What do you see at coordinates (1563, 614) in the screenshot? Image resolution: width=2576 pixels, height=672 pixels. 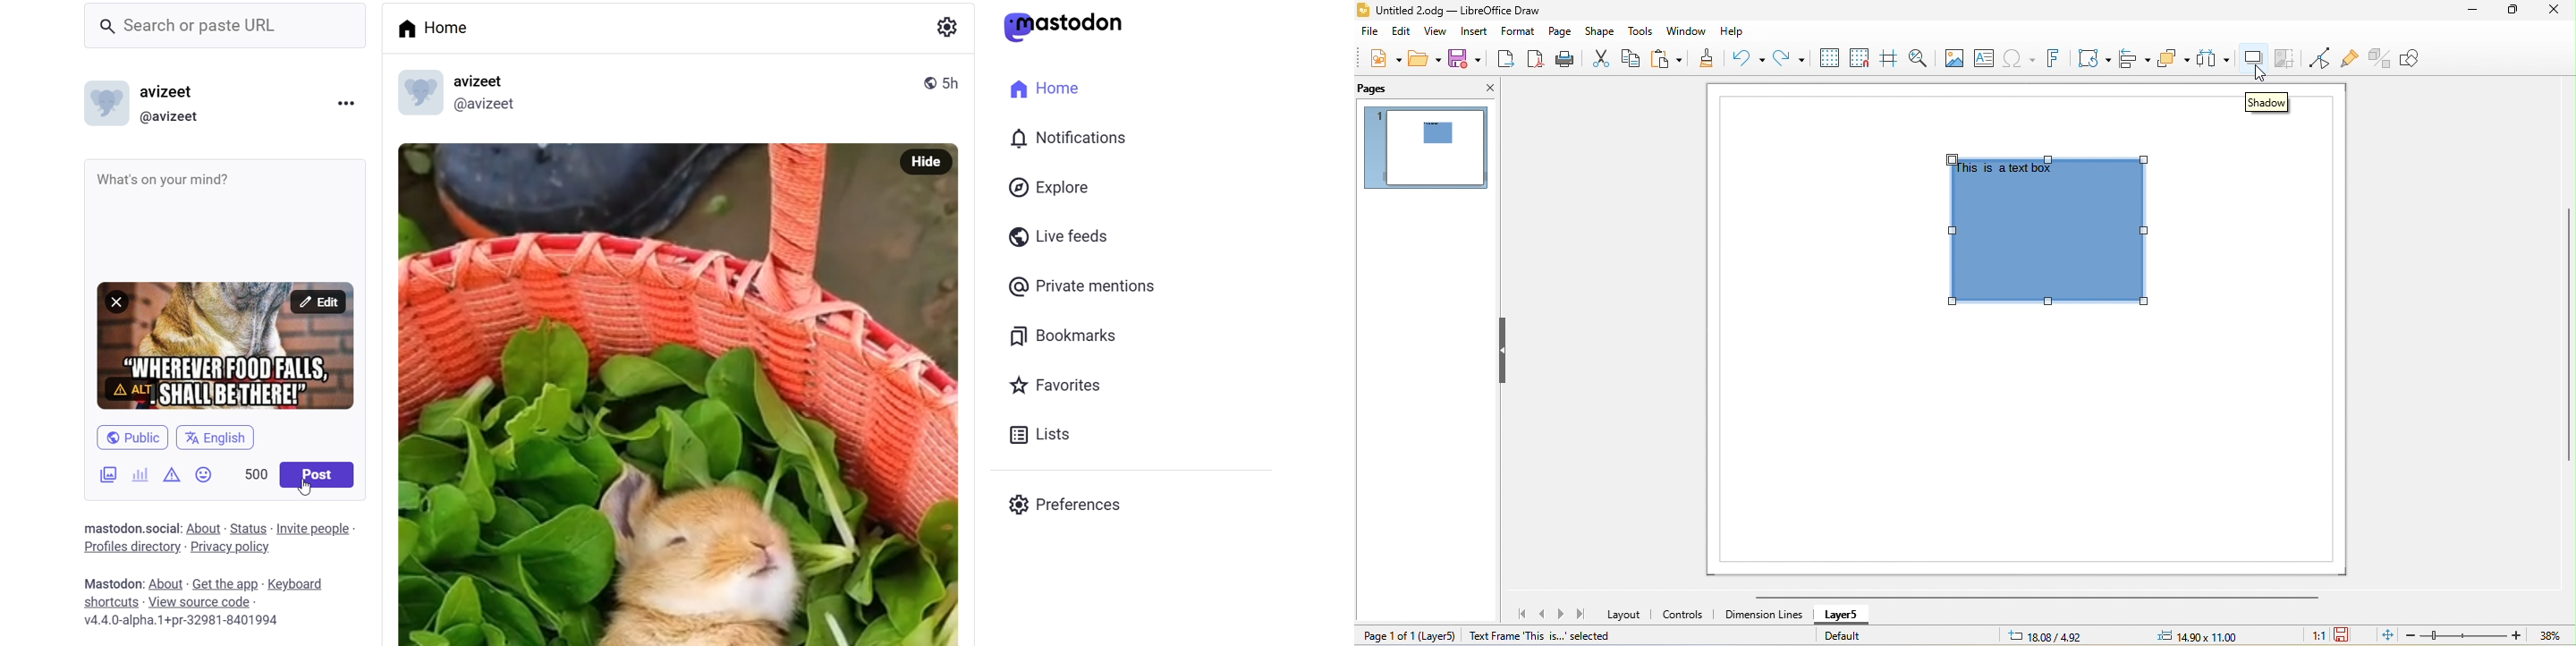 I see `next page` at bounding box center [1563, 614].